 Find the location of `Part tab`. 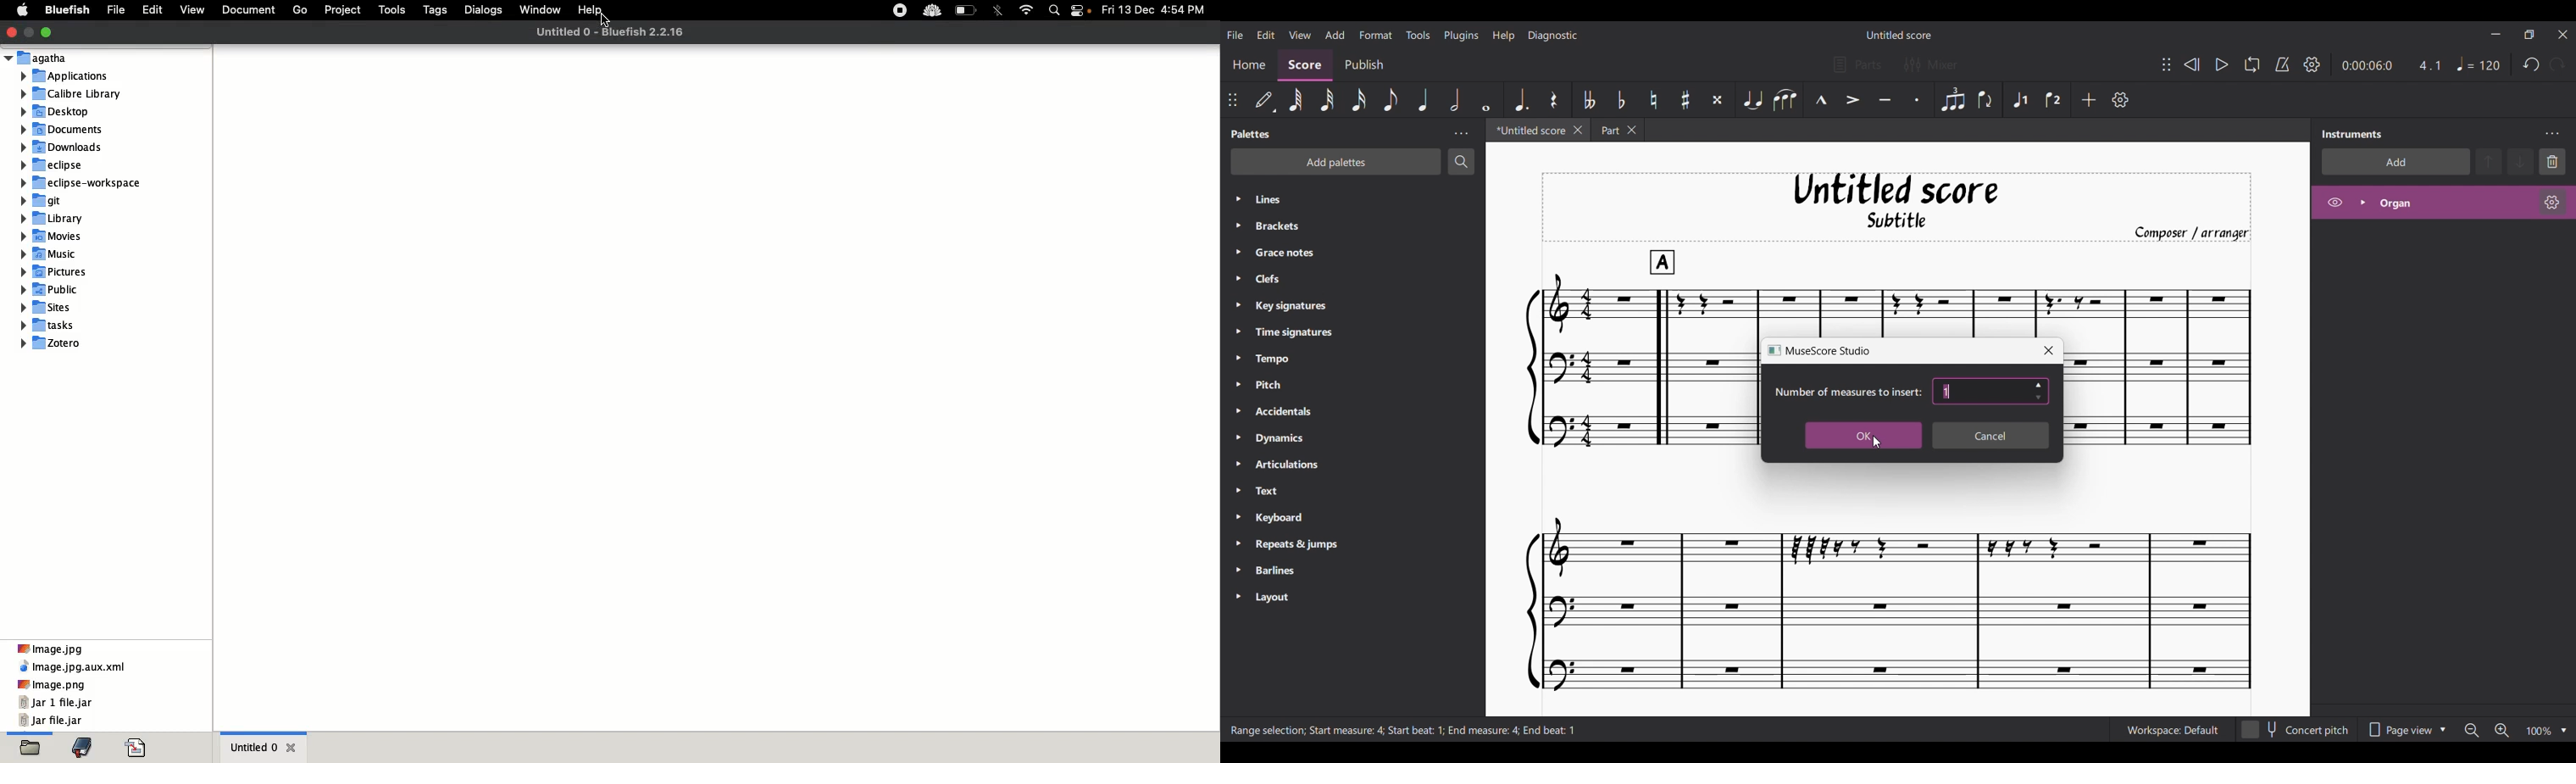

Part tab is located at coordinates (1609, 130).